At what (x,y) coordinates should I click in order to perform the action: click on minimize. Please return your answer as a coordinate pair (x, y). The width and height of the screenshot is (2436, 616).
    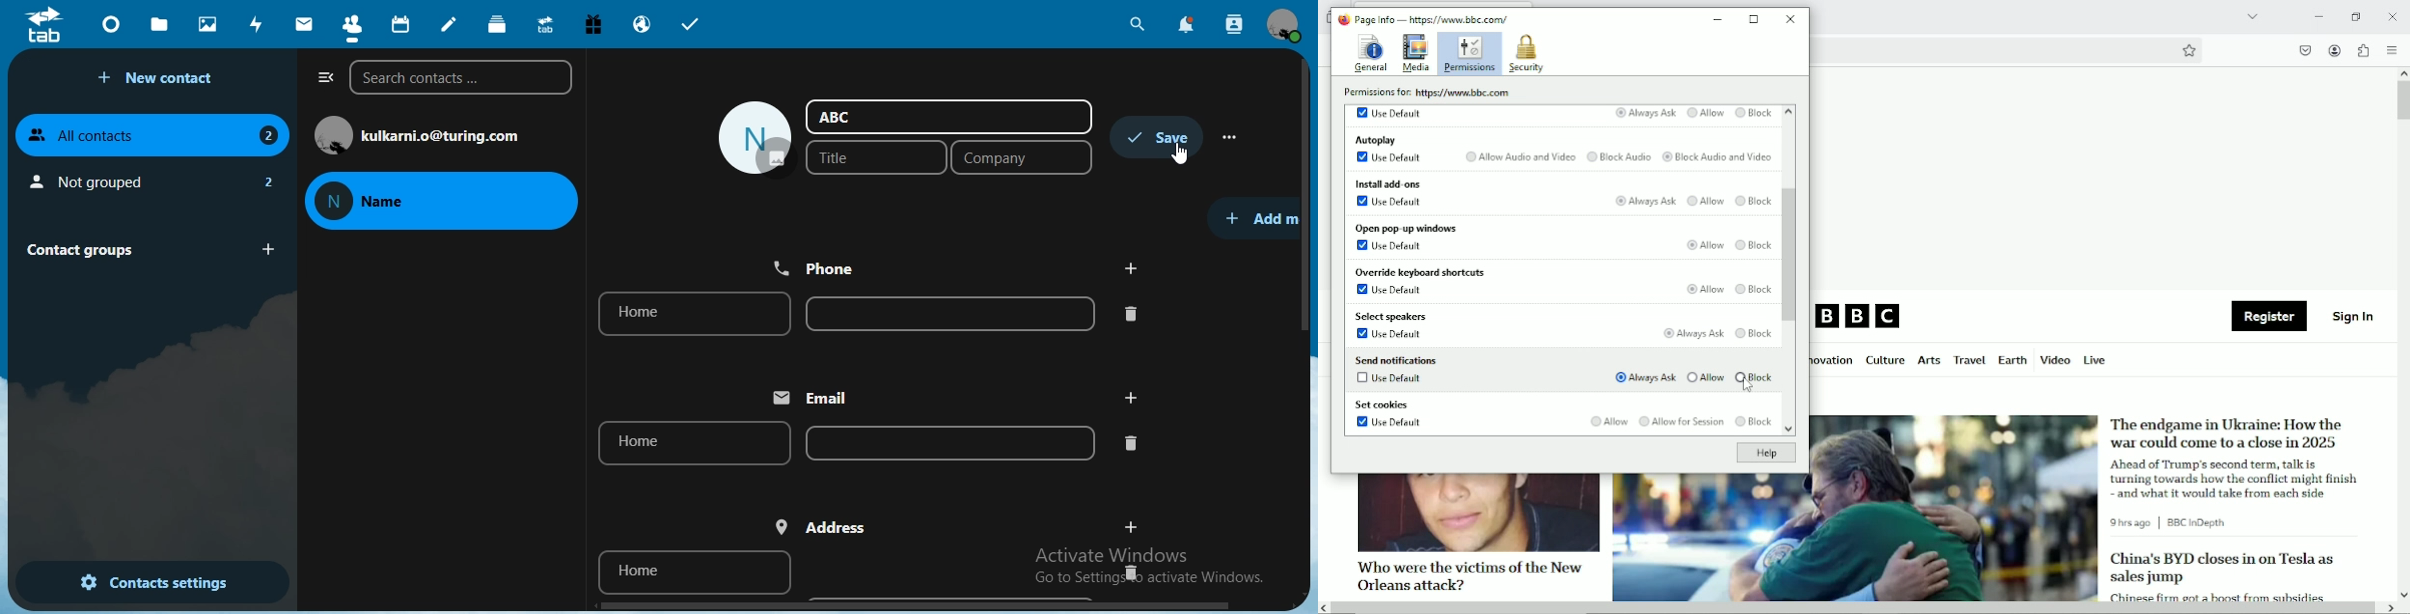
    Looking at the image, I should click on (1718, 20).